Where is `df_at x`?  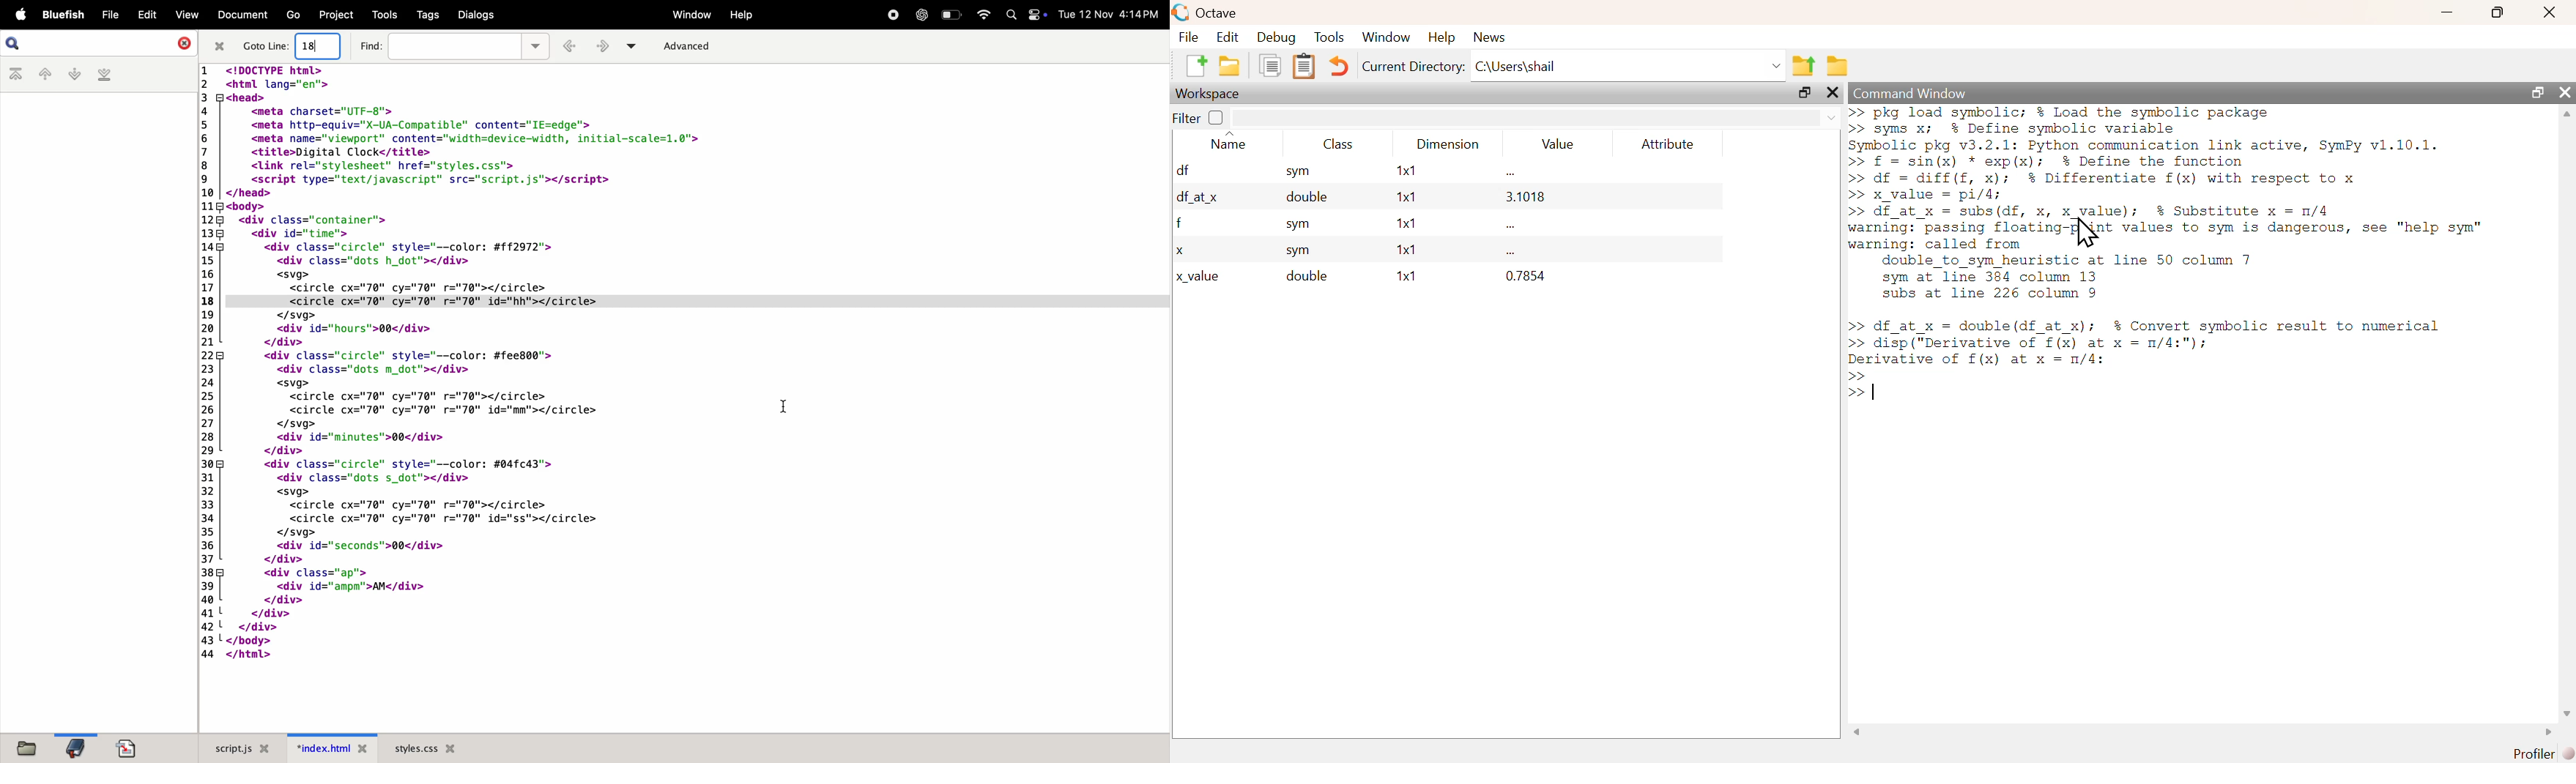 df_at x is located at coordinates (1198, 199).